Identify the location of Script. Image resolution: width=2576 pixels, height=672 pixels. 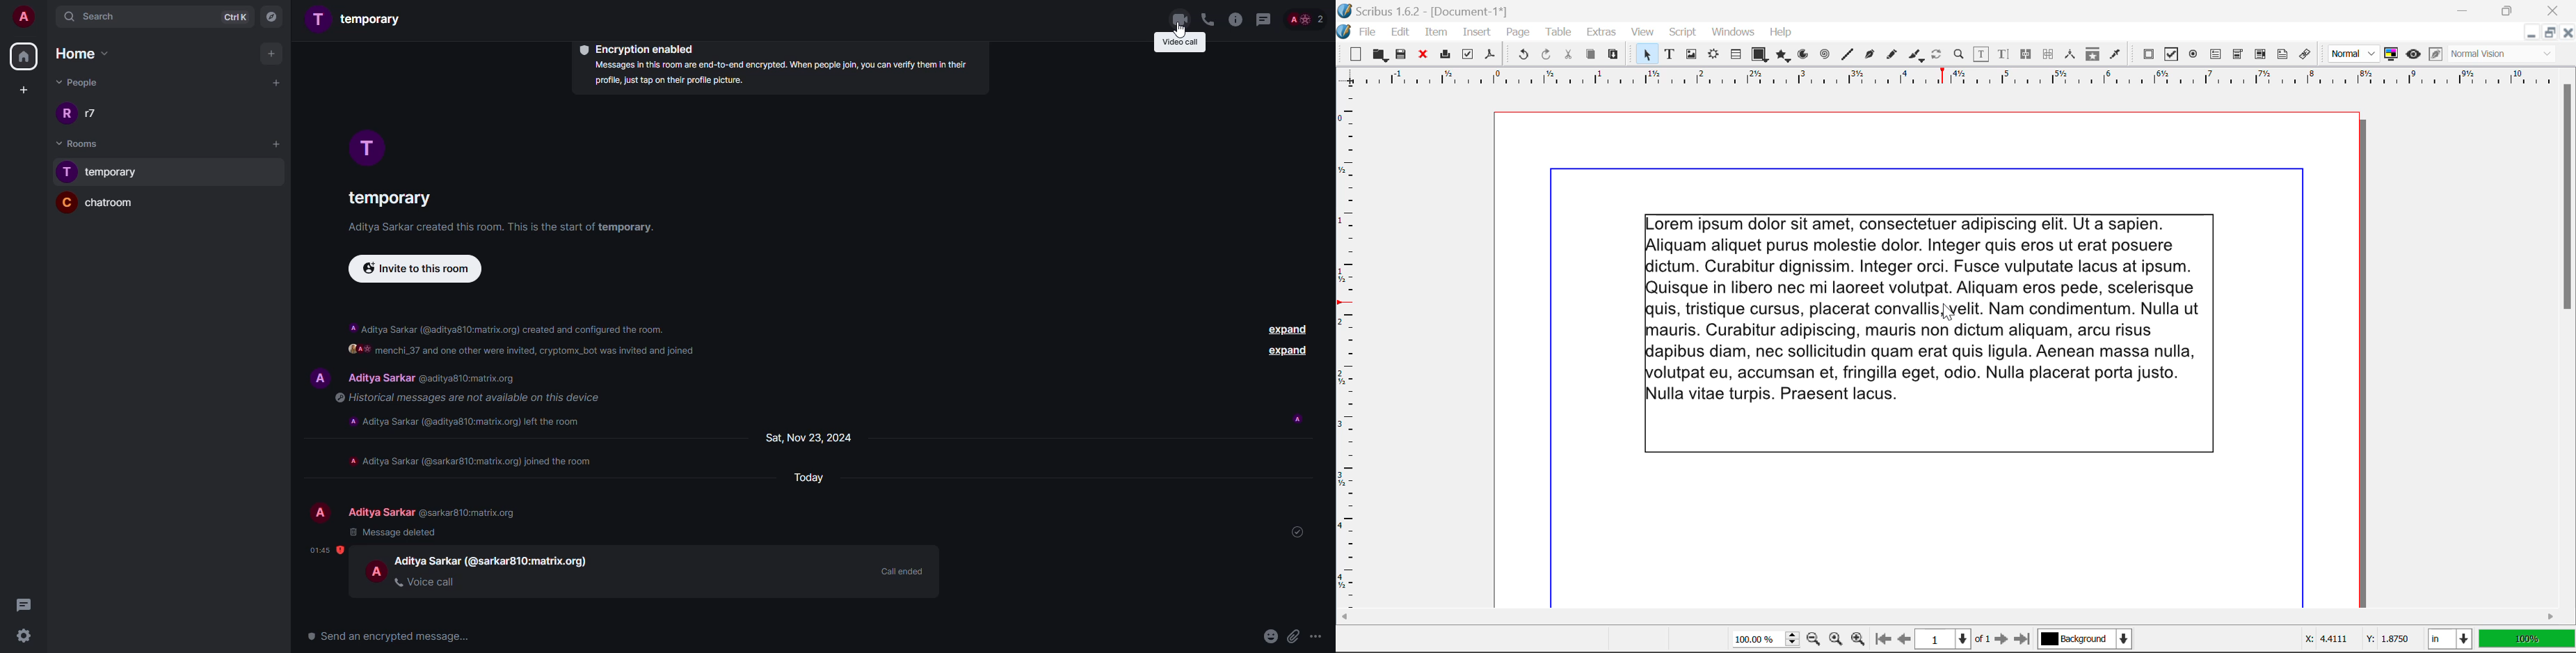
(1683, 32).